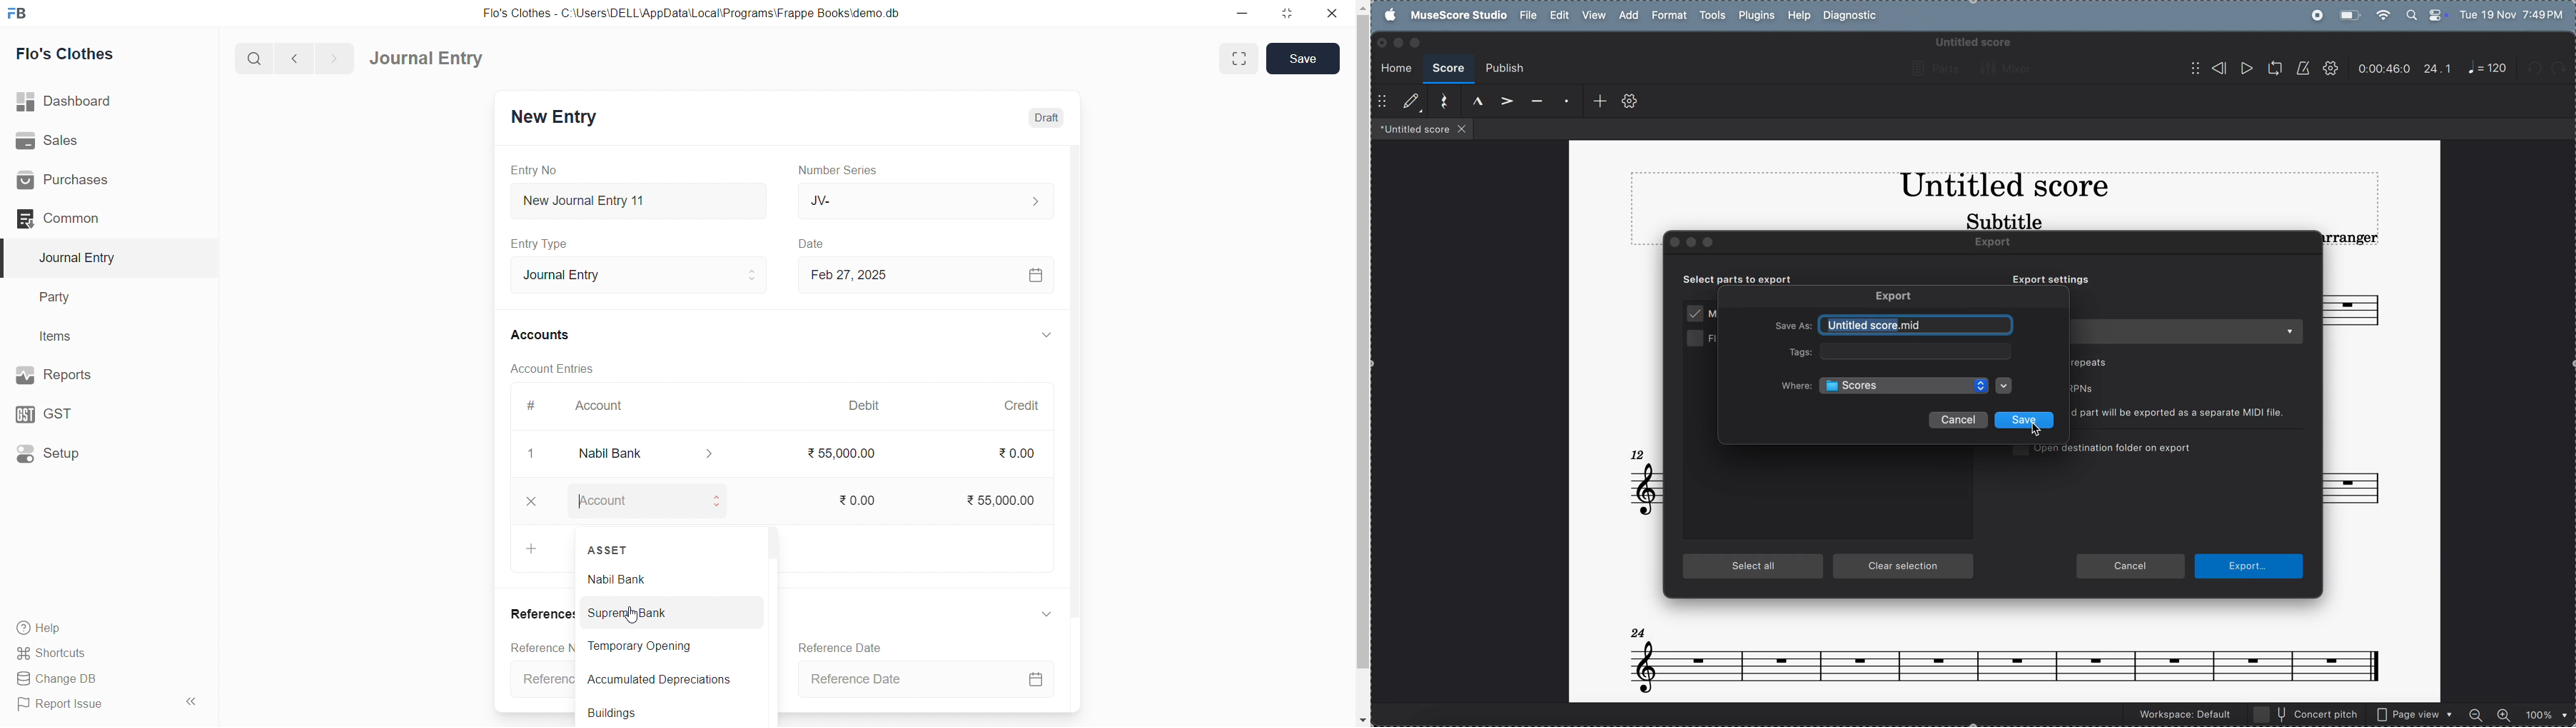 The image size is (2576, 728). I want to click on New Entry, so click(557, 118).